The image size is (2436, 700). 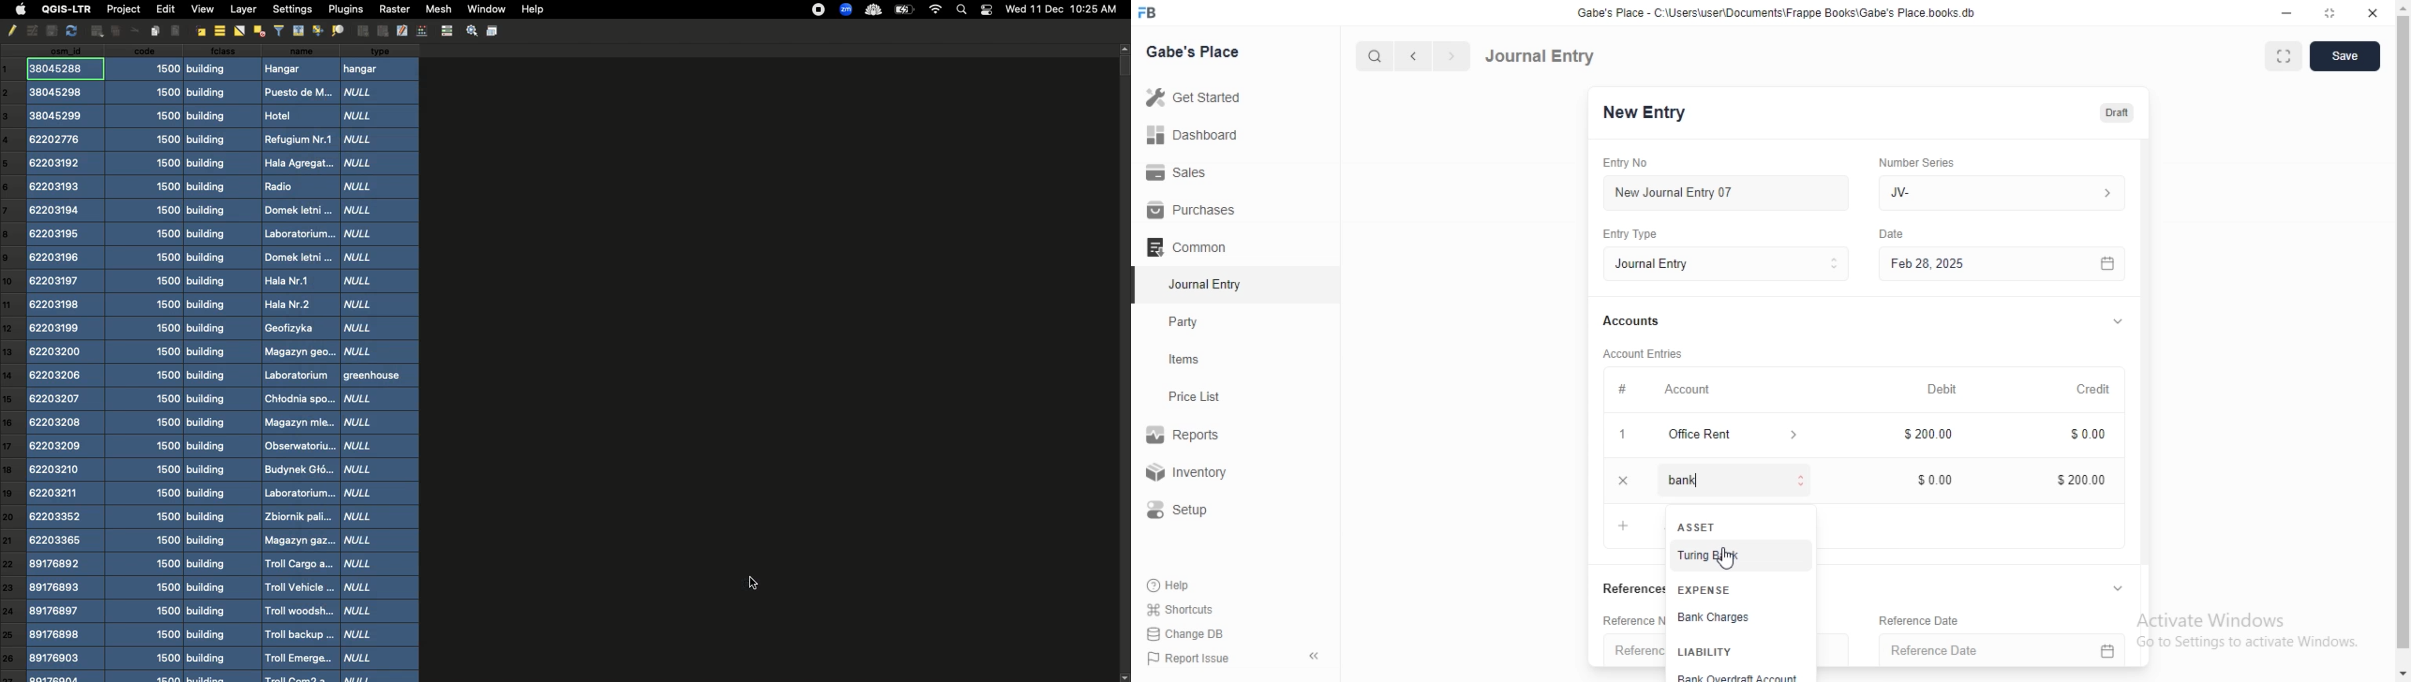 I want to click on Accounts, so click(x=1637, y=321).